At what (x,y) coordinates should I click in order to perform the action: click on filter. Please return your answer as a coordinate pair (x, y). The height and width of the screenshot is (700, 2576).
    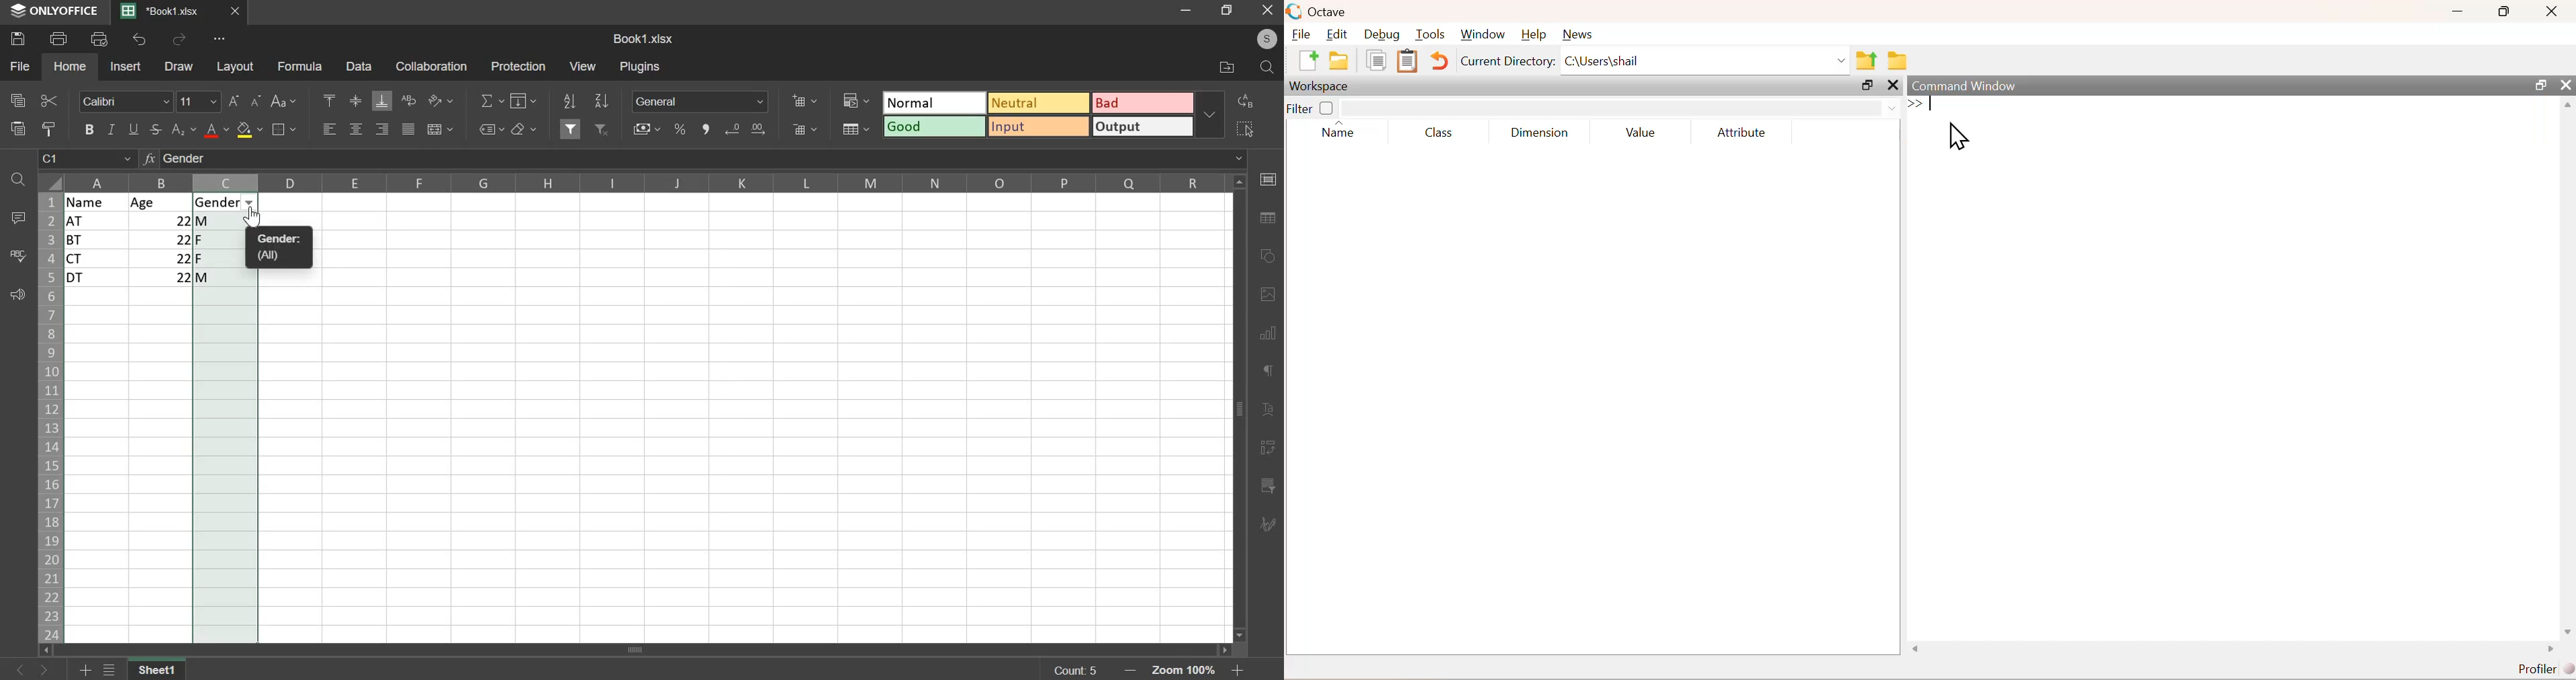
    Looking at the image, I should click on (572, 127).